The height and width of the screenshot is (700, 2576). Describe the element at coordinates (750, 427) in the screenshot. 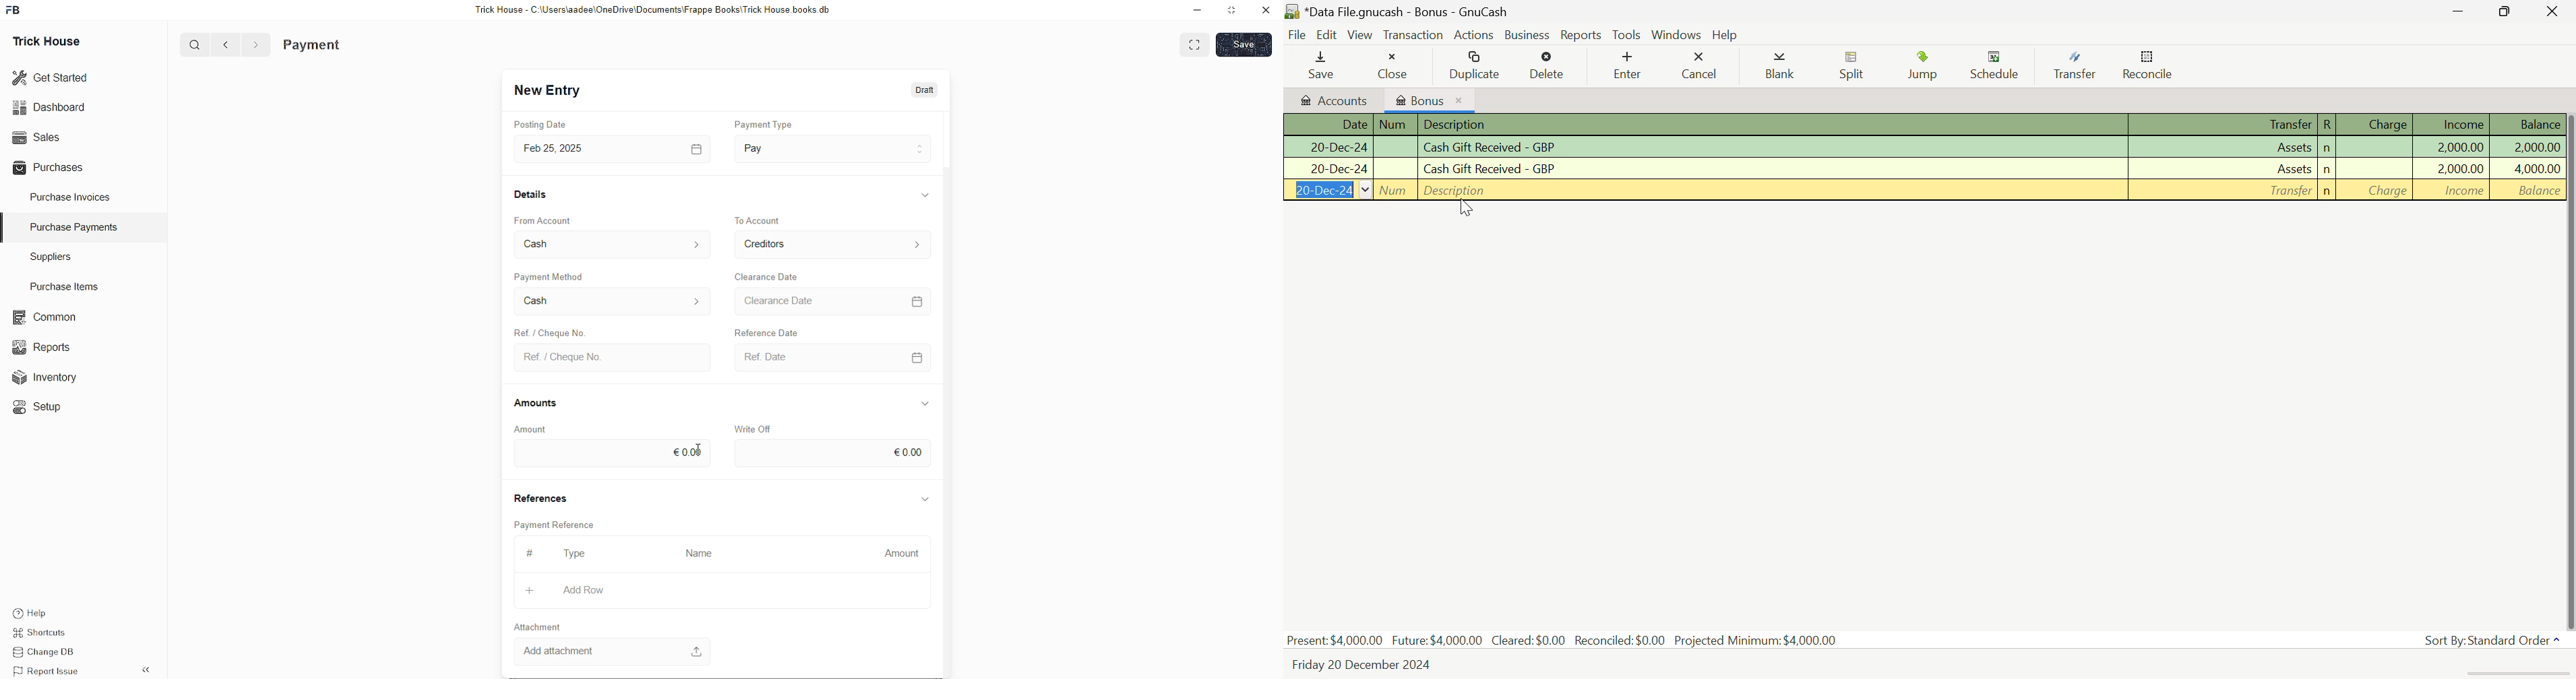

I see `Write Off` at that location.